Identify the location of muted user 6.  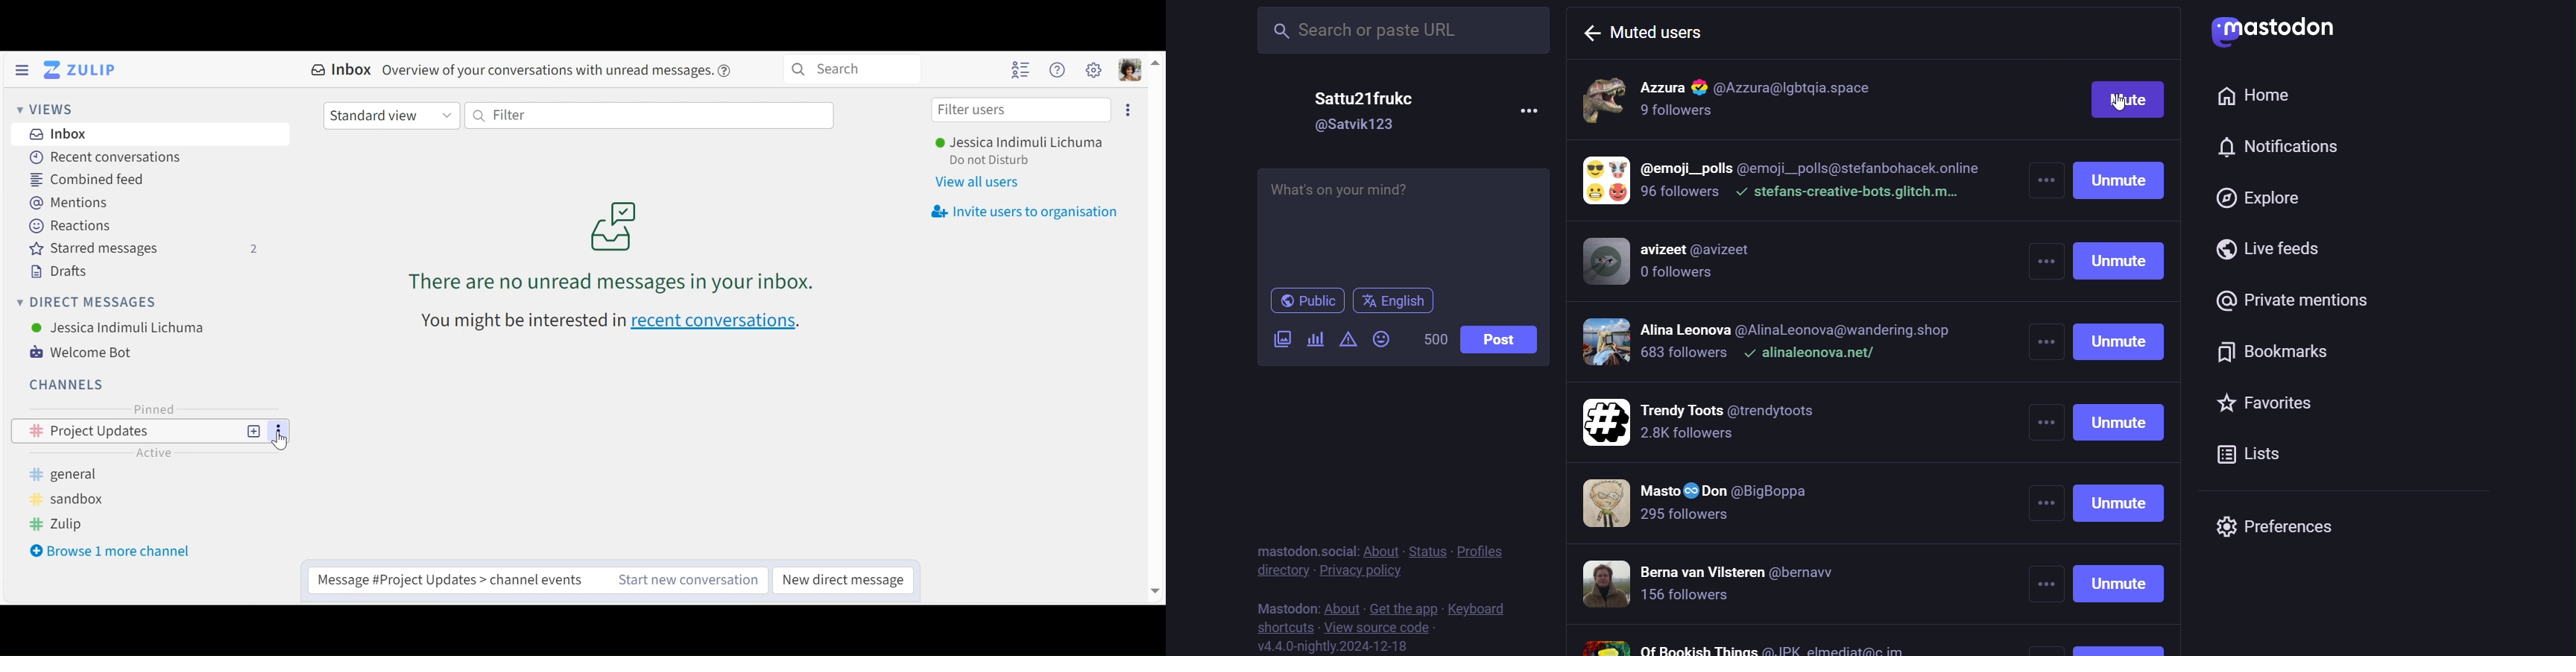
(1717, 505).